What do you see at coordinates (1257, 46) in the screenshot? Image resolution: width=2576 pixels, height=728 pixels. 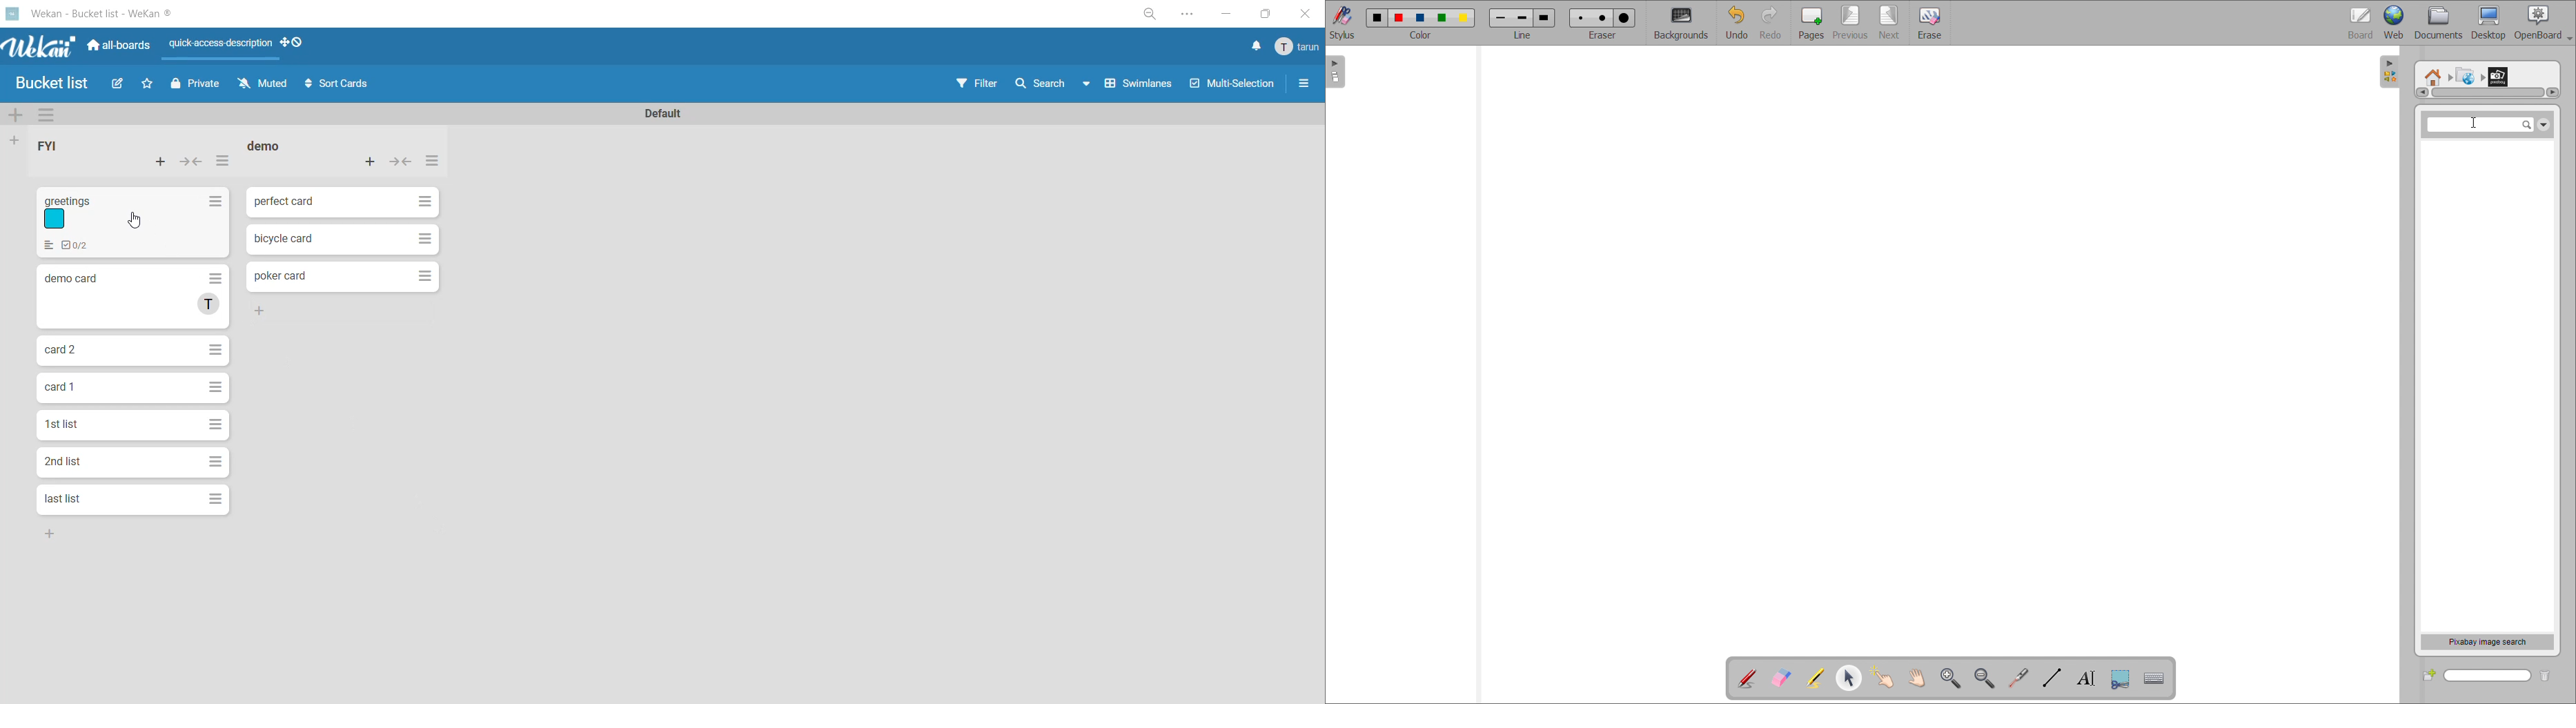 I see `notifications` at bounding box center [1257, 46].